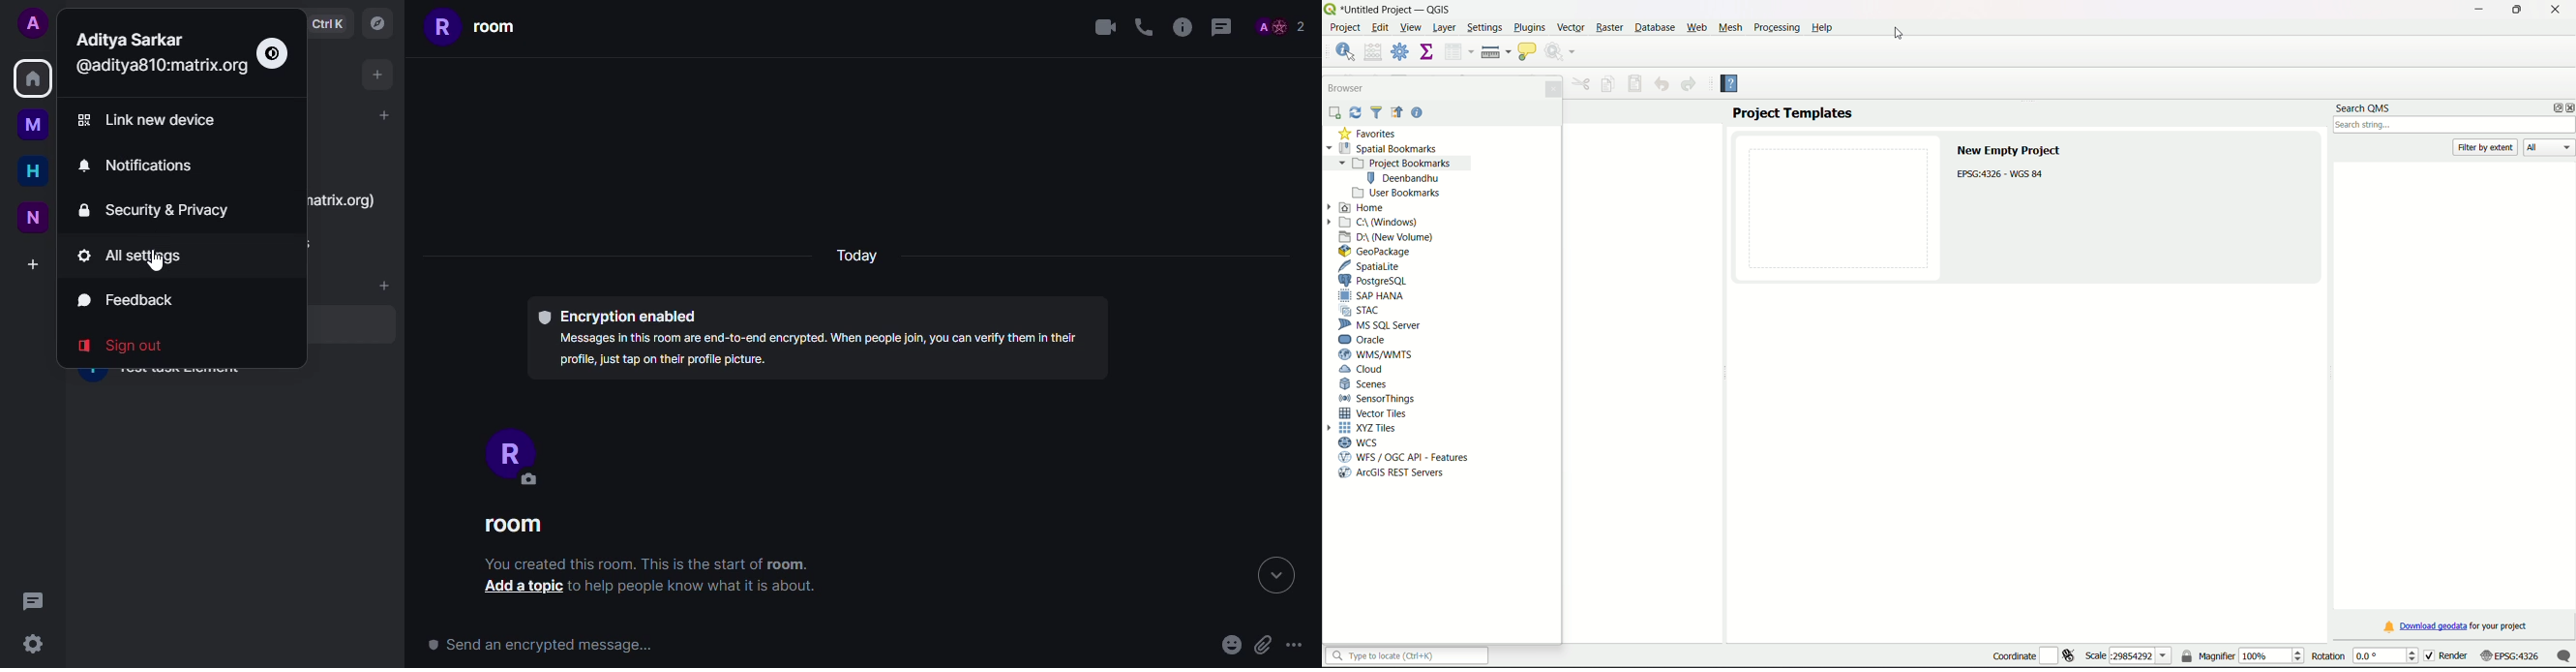 The width and height of the screenshot is (2576, 672). What do you see at coordinates (518, 589) in the screenshot?
I see `add topic` at bounding box center [518, 589].